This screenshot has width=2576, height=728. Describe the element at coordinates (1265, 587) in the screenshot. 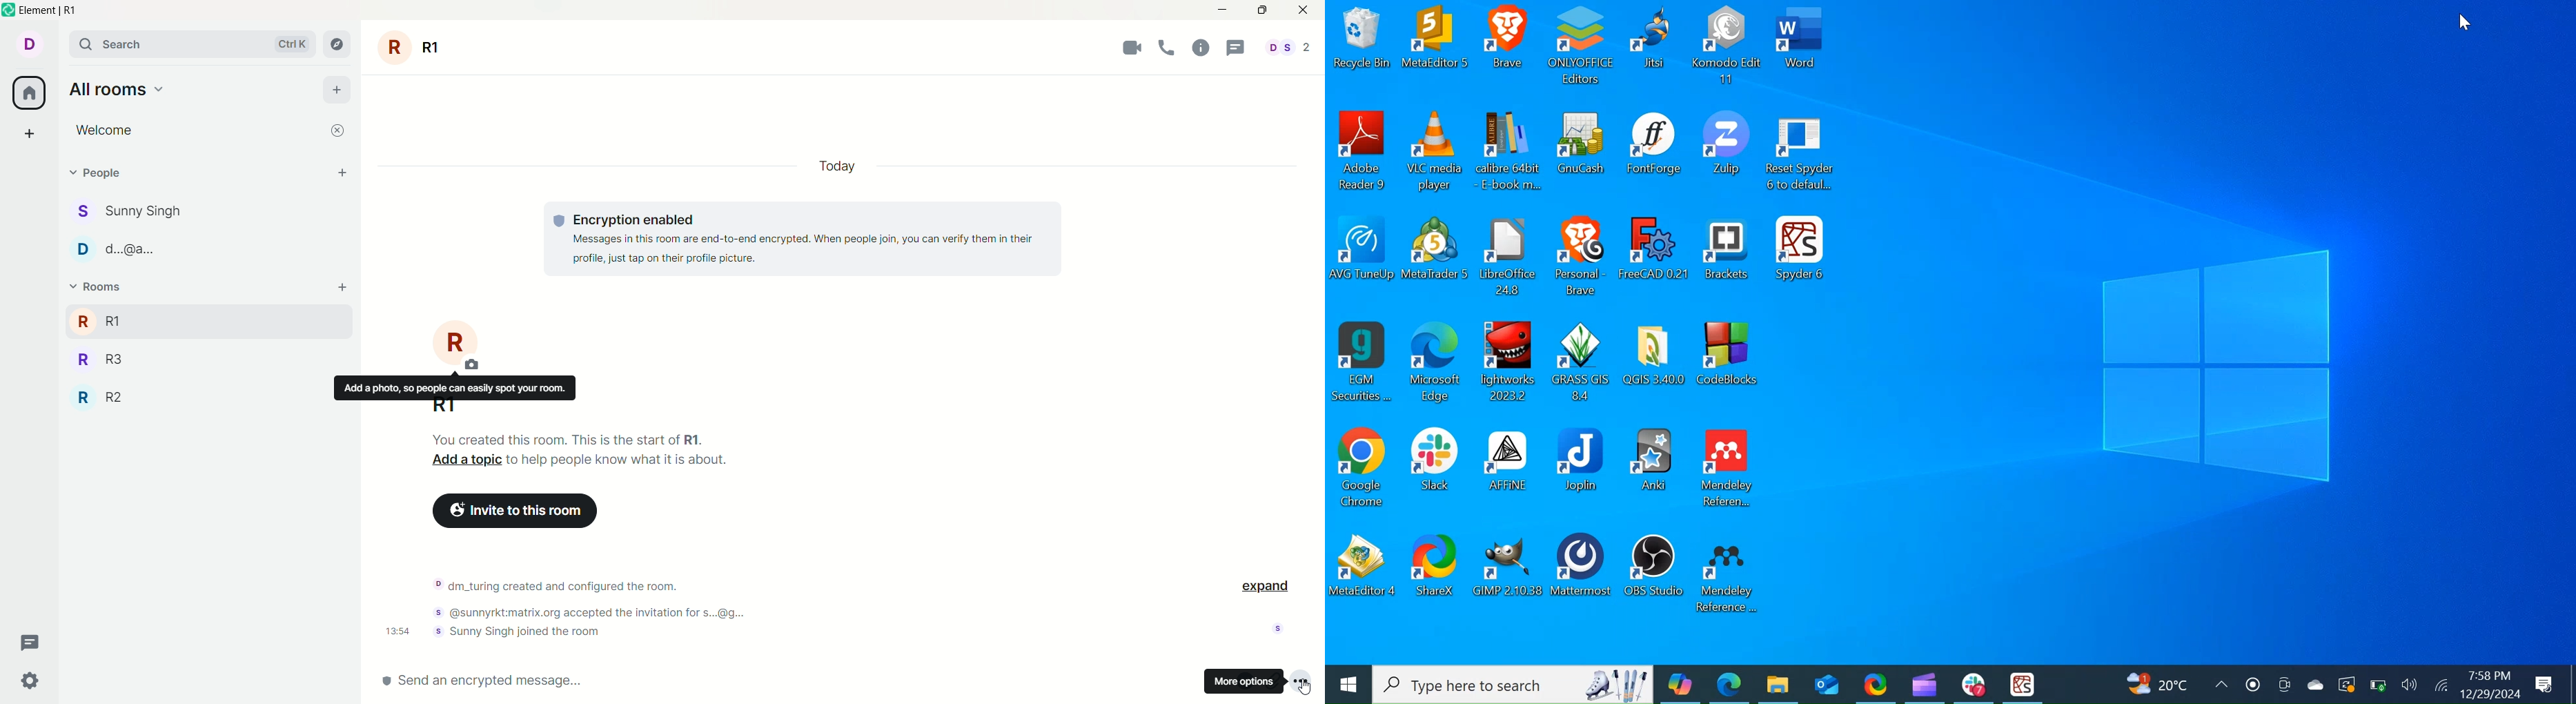

I see `expand` at that location.